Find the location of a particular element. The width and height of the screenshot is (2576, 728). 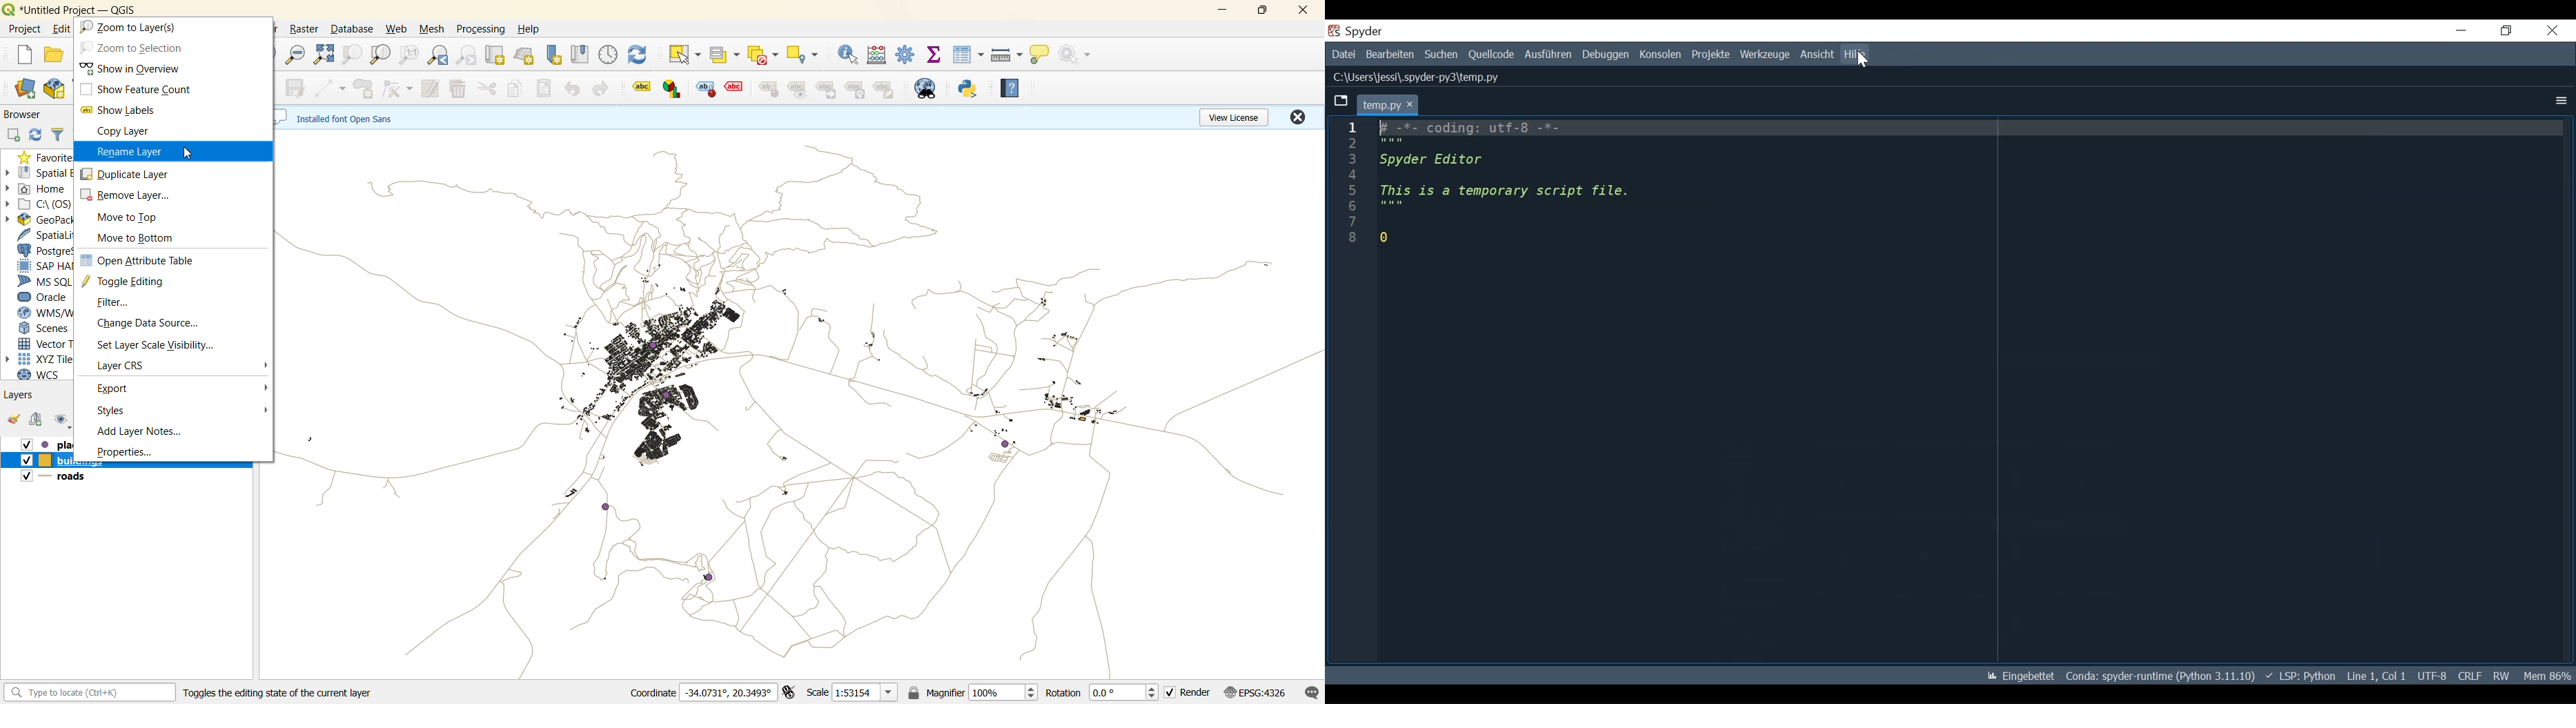

zoom selection is located at coordinates (353, 56).